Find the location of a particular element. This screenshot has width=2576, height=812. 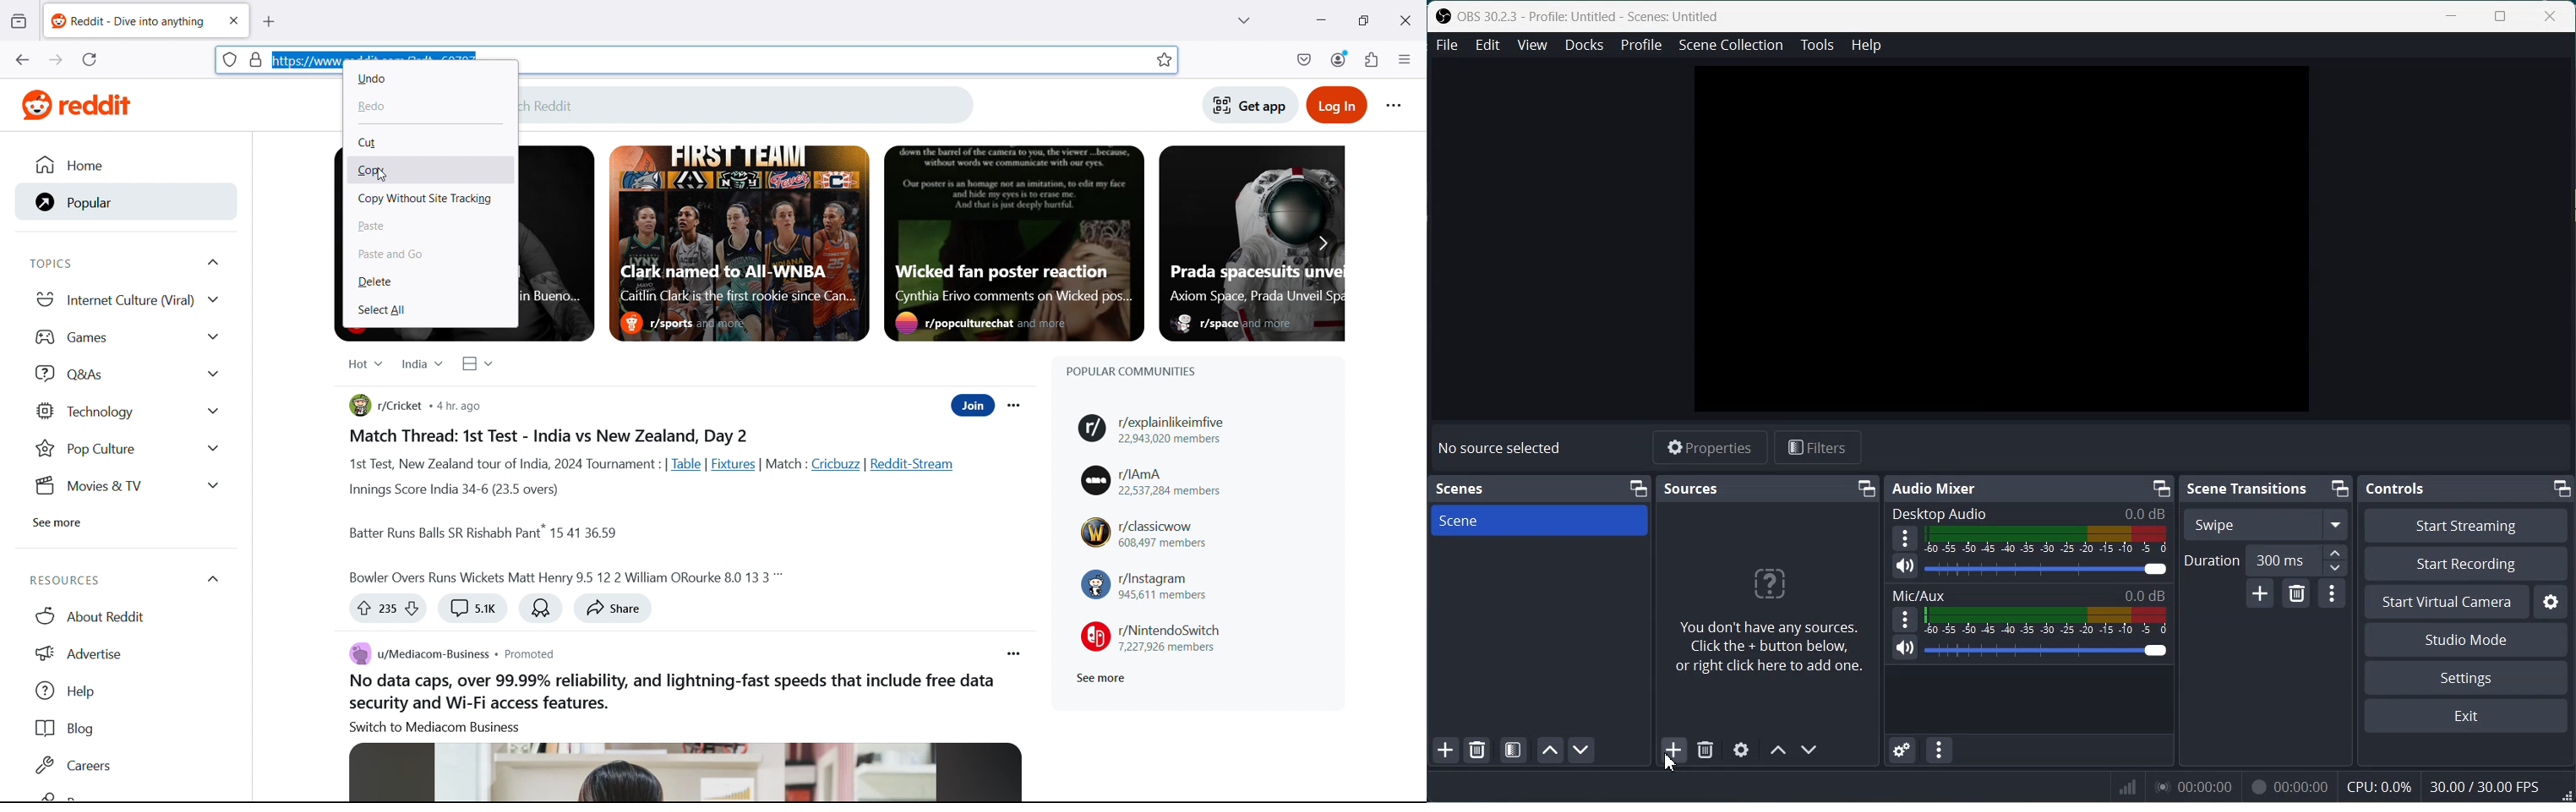

Remove configurable transition is located at coordinates (2297, 596).